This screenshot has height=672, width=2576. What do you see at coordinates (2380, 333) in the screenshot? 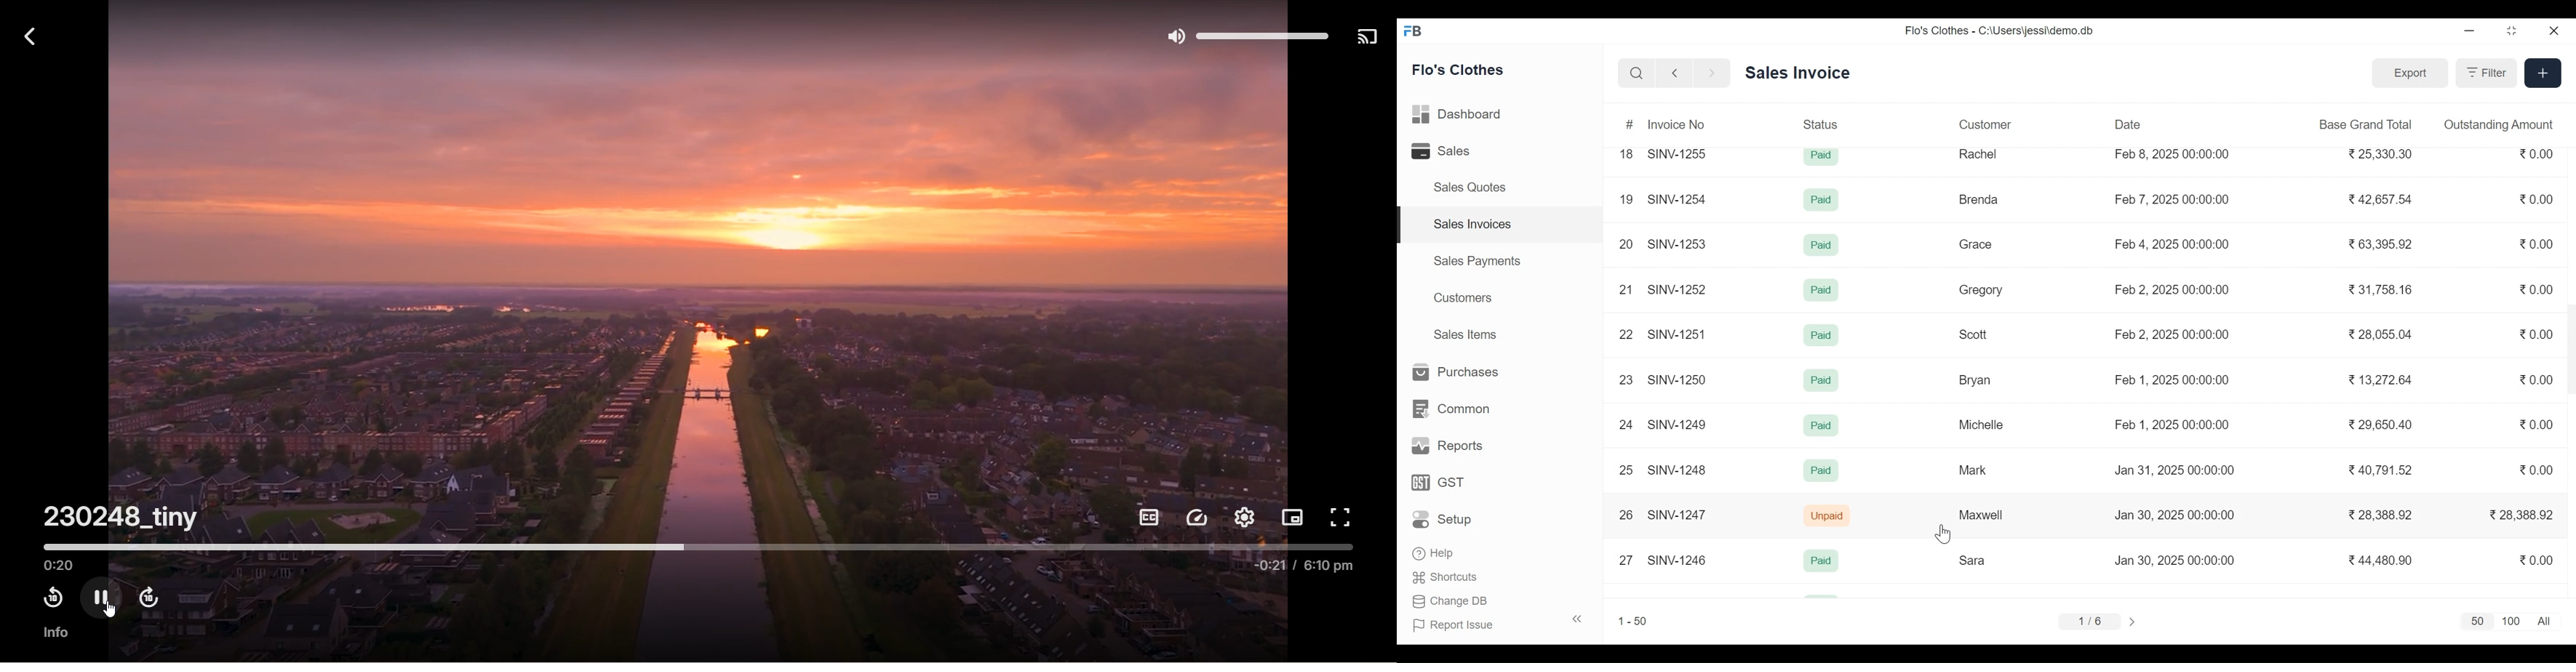
I see `28,055.04` at bounding box center [2380, 333].